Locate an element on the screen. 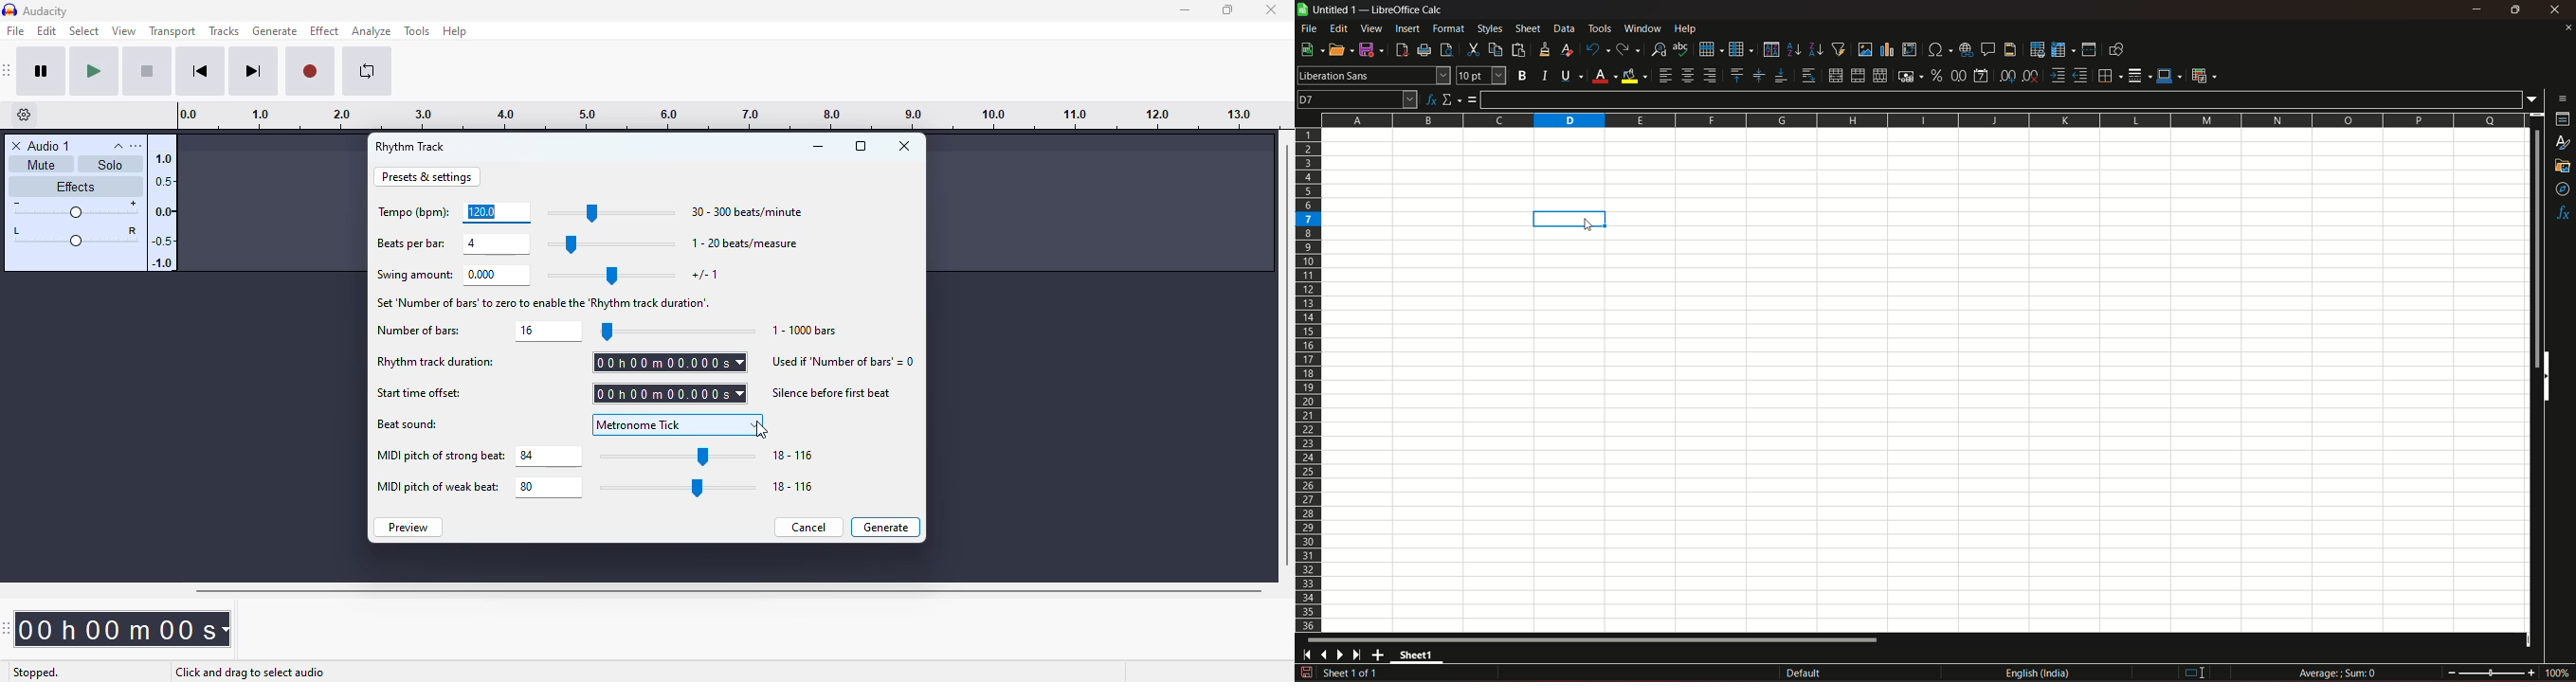  18-116 is located at coordinates (793, 486).